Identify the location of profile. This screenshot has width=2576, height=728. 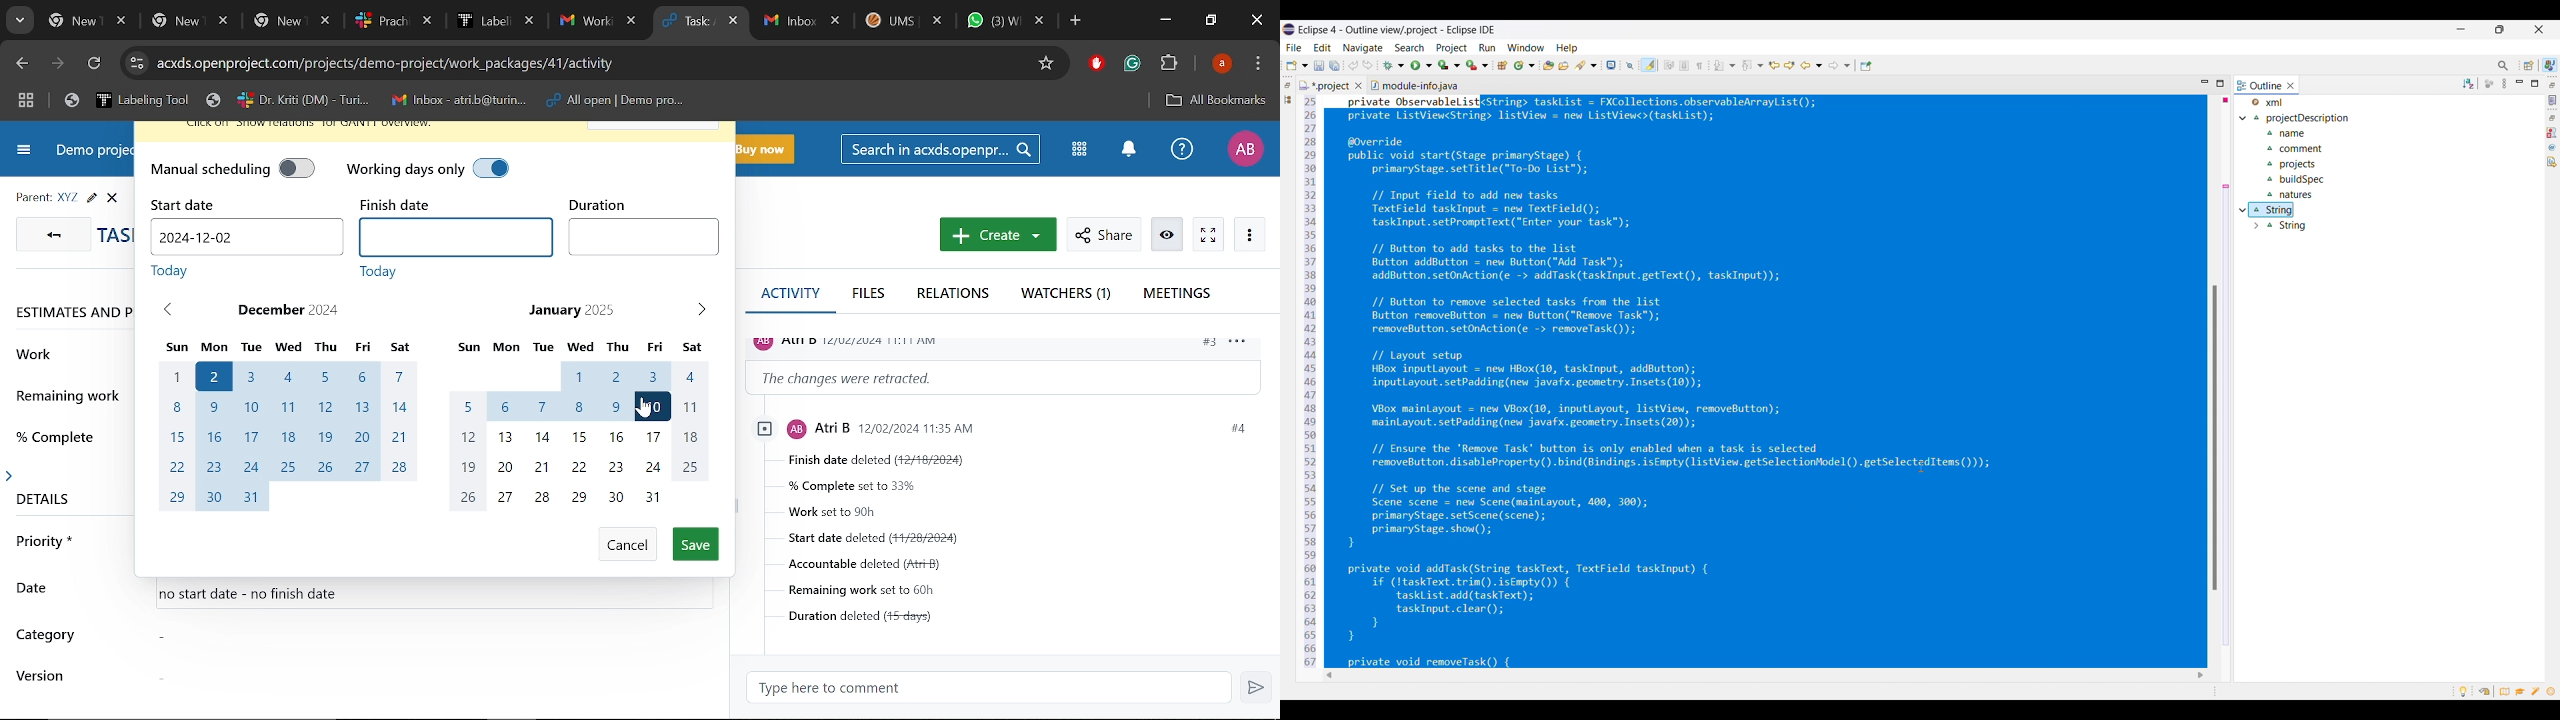
(956, 427).